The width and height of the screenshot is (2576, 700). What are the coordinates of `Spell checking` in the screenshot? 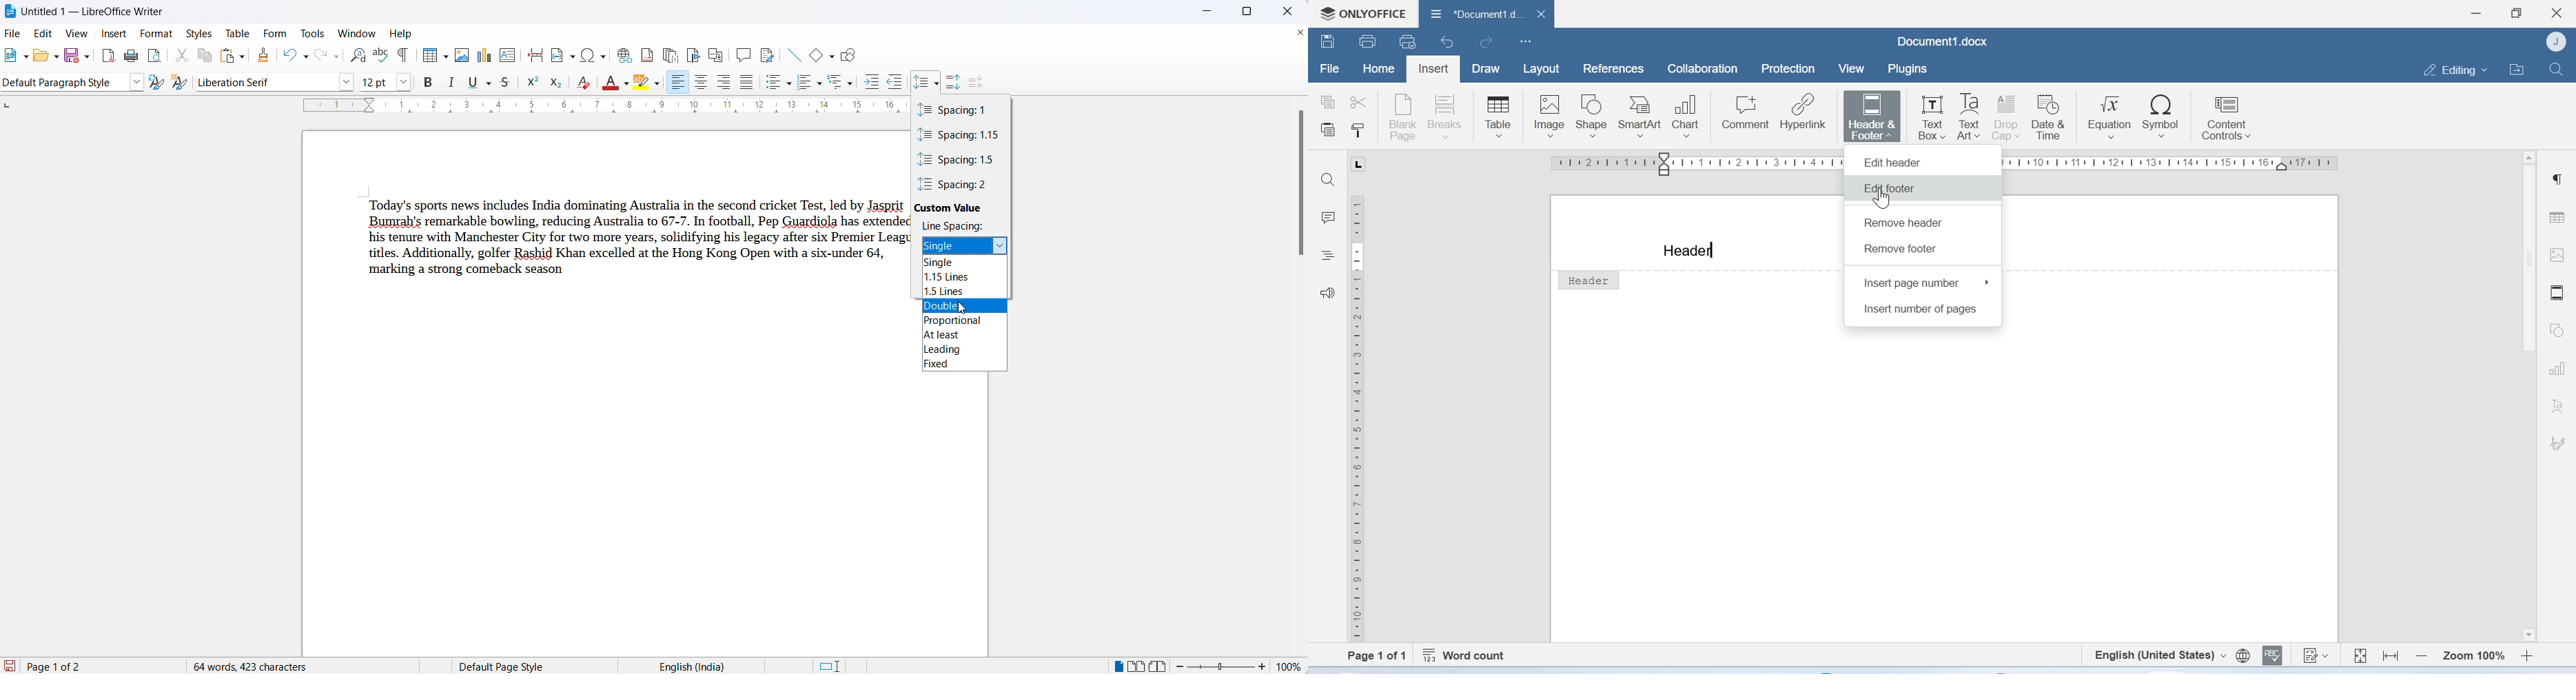 It's located at (2275, 656).